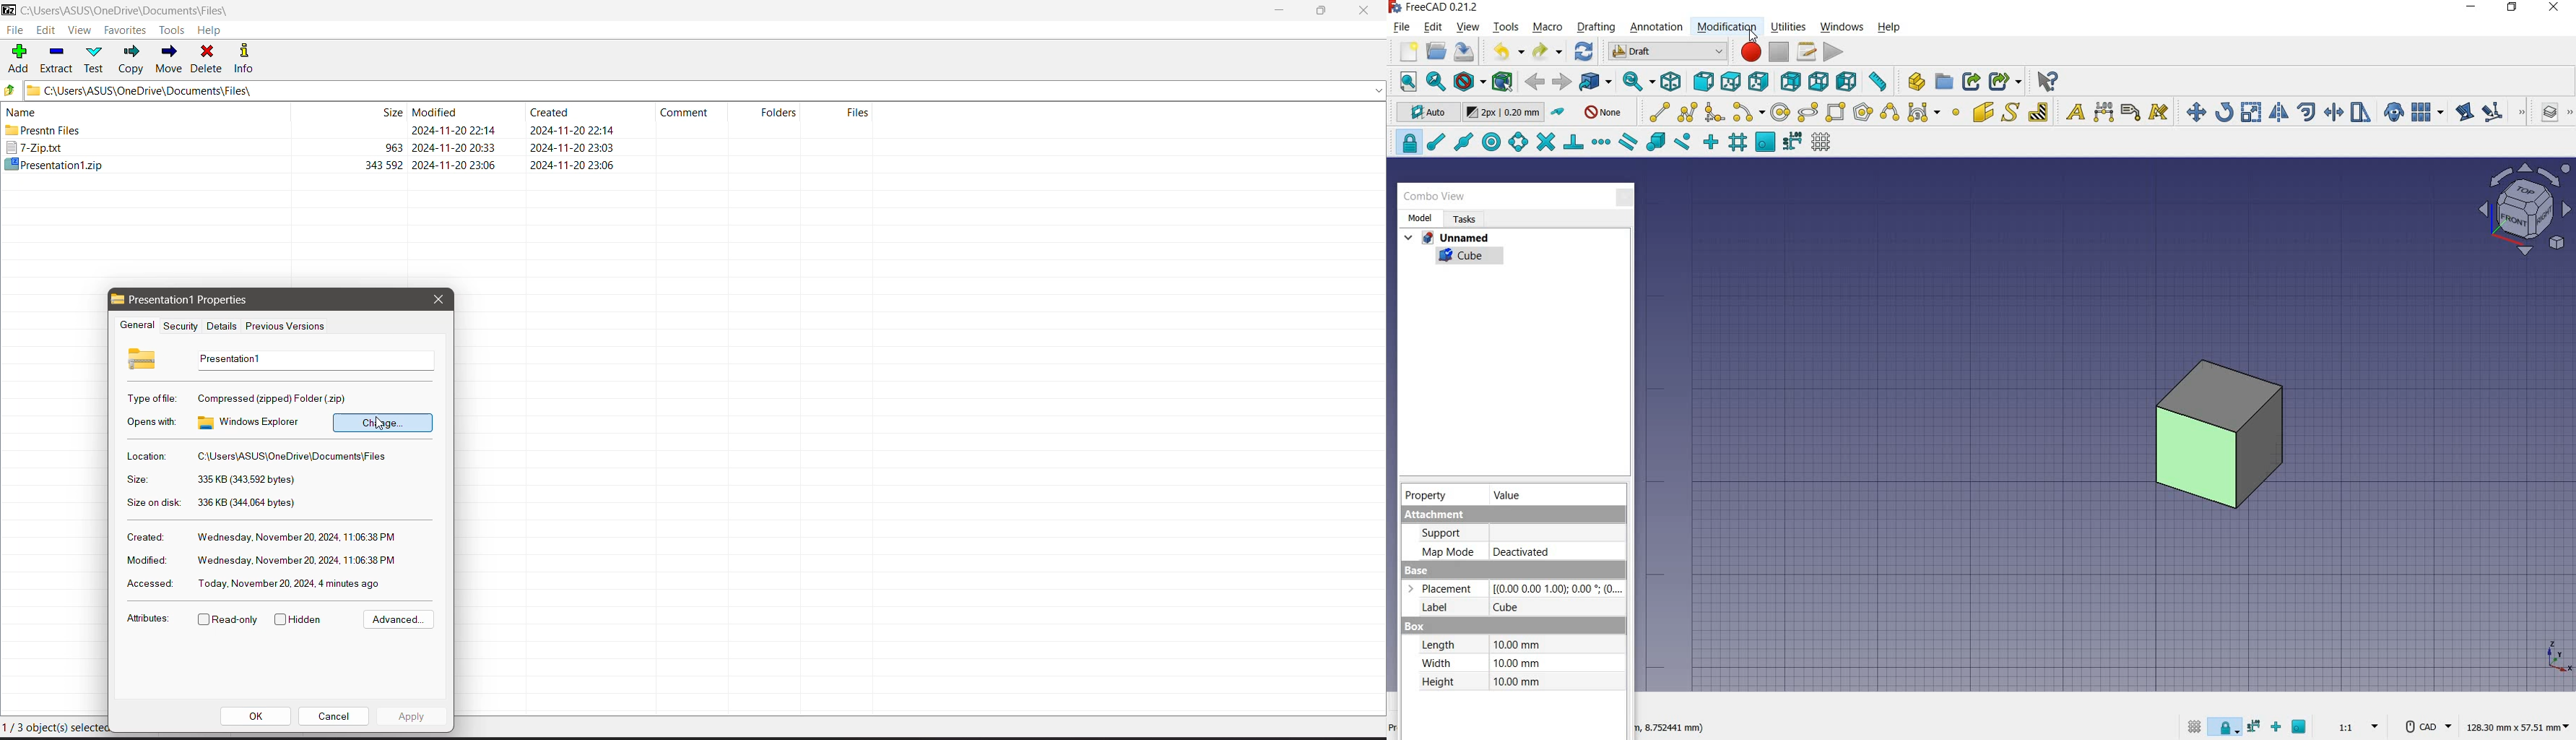 The width and height of the screenshot is (2576, 756). What do you see at coordinates (2160, 113) in the screenshot?
I see `annotation styles` at bounding box center [2160, 113].